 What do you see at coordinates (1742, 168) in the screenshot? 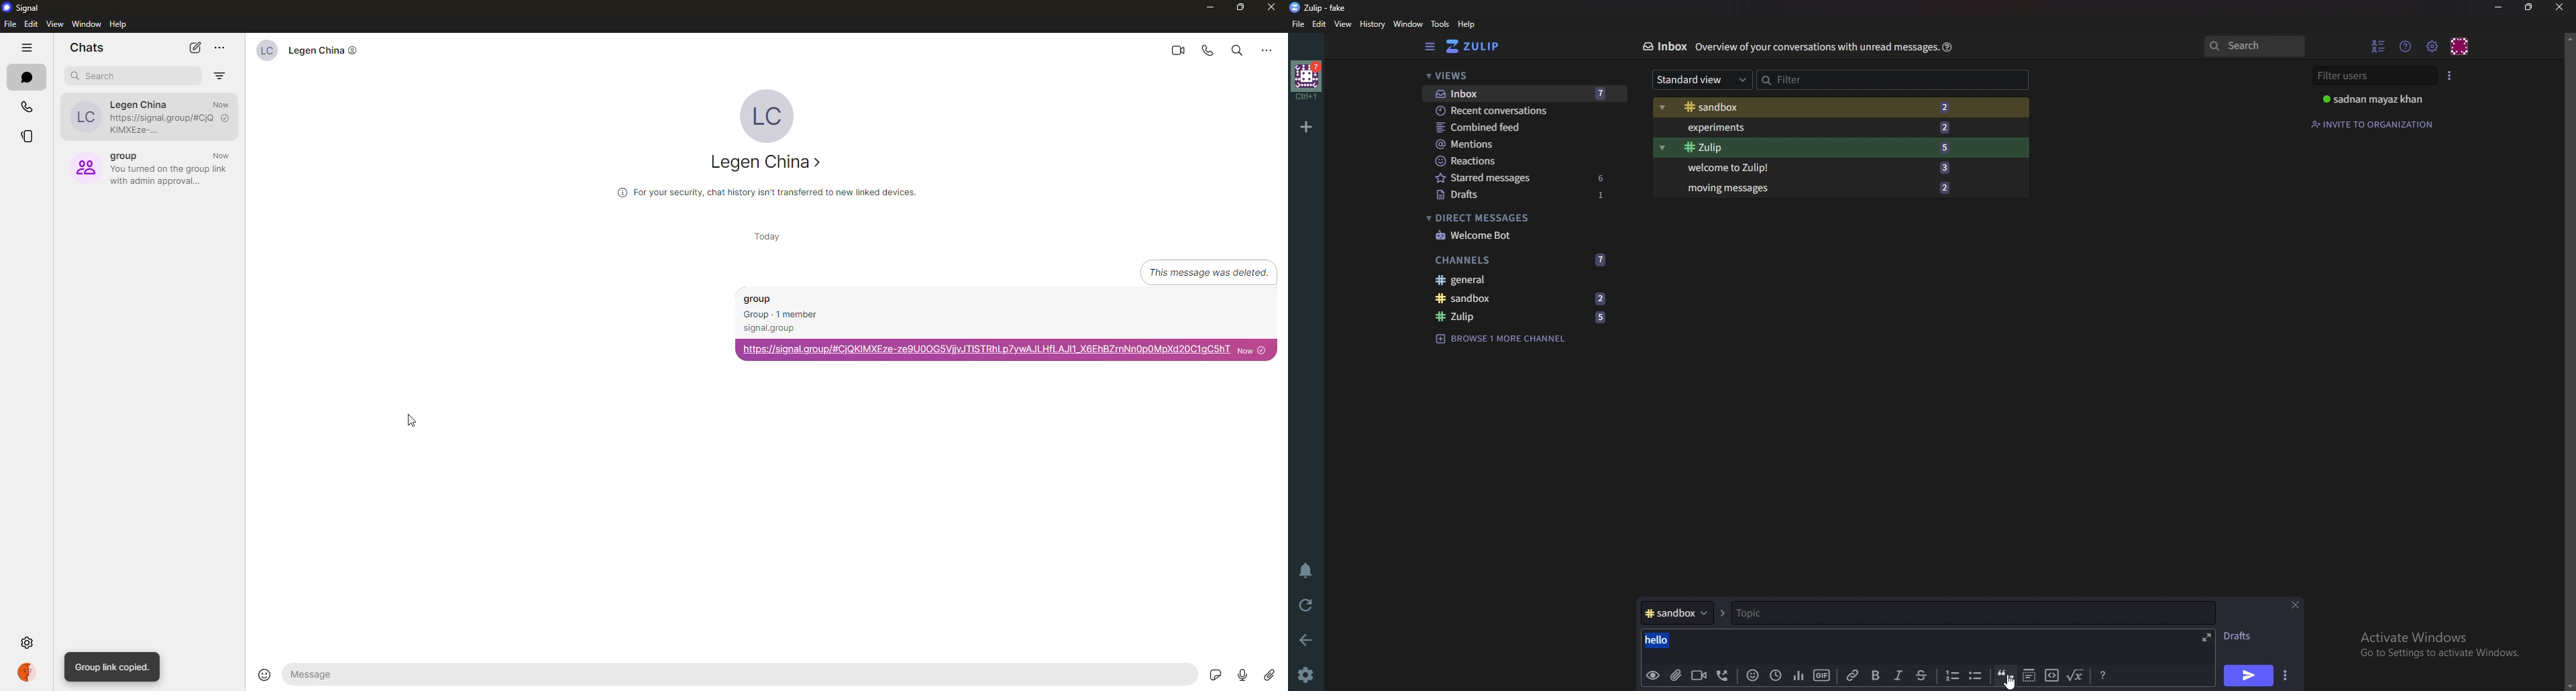
I see `Welcome to Zulip` at bounding box center [1742, 168].